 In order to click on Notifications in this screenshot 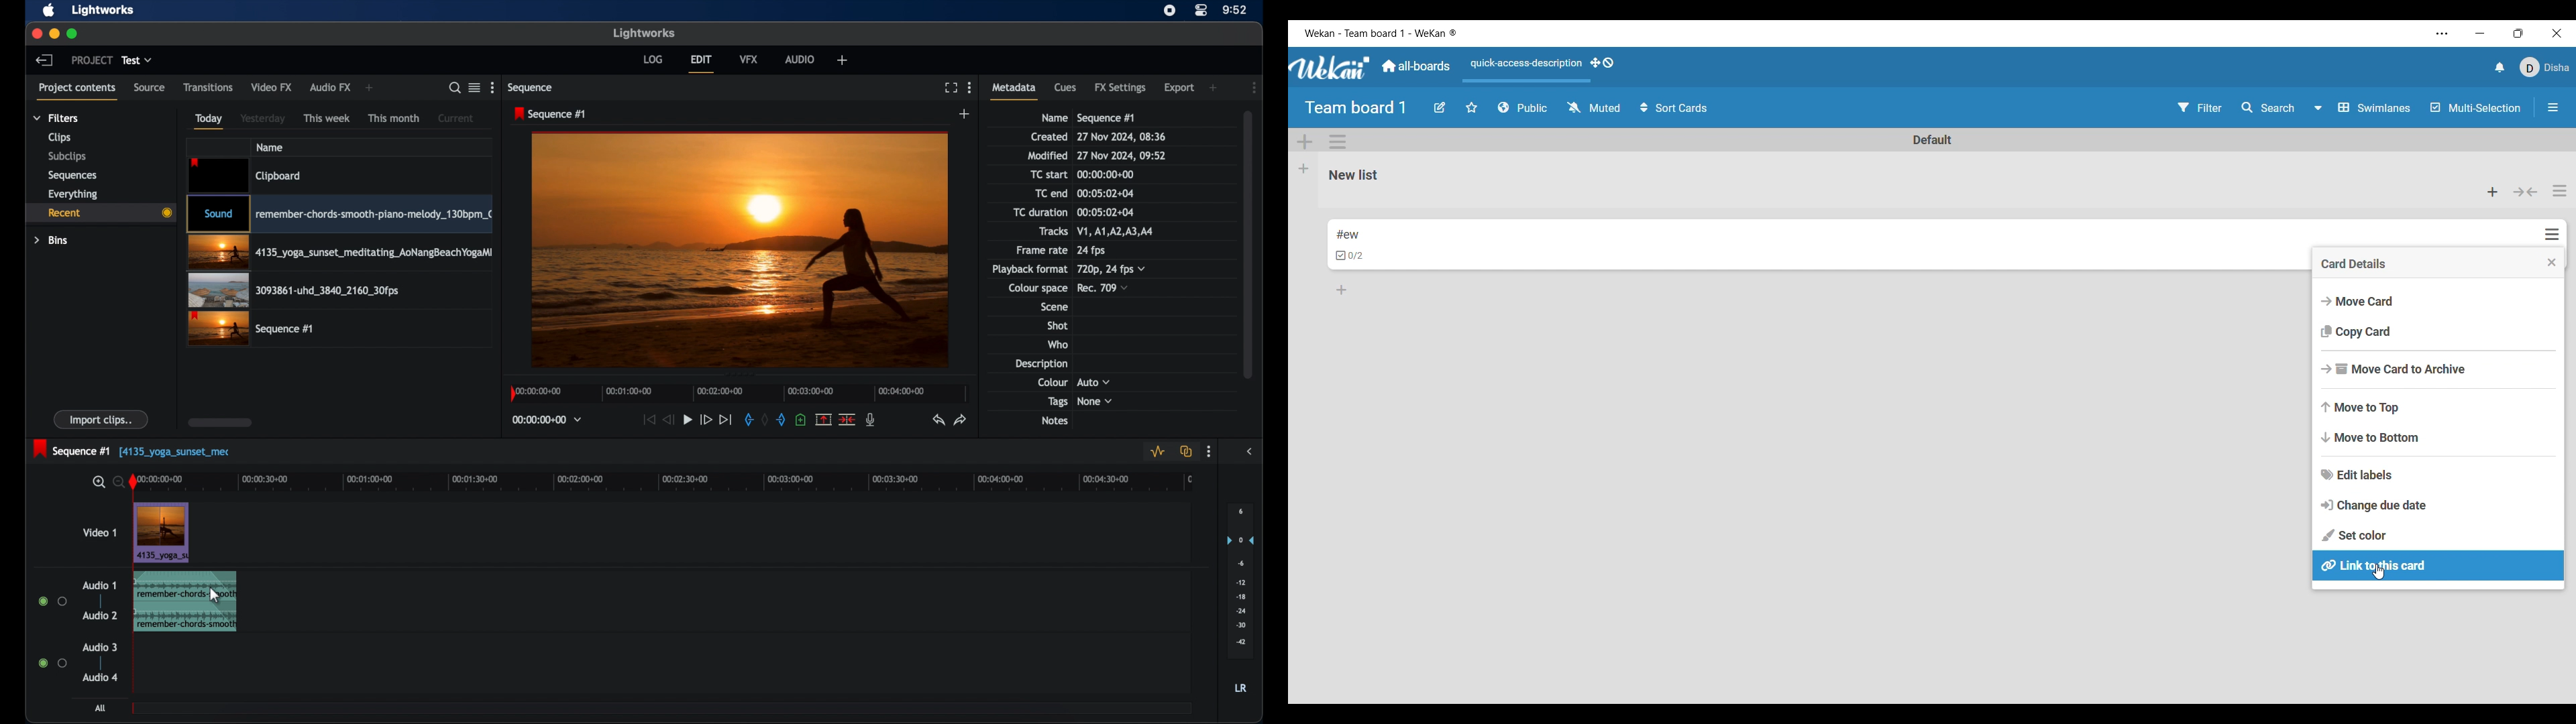, I will do `click(2500, 67)`.